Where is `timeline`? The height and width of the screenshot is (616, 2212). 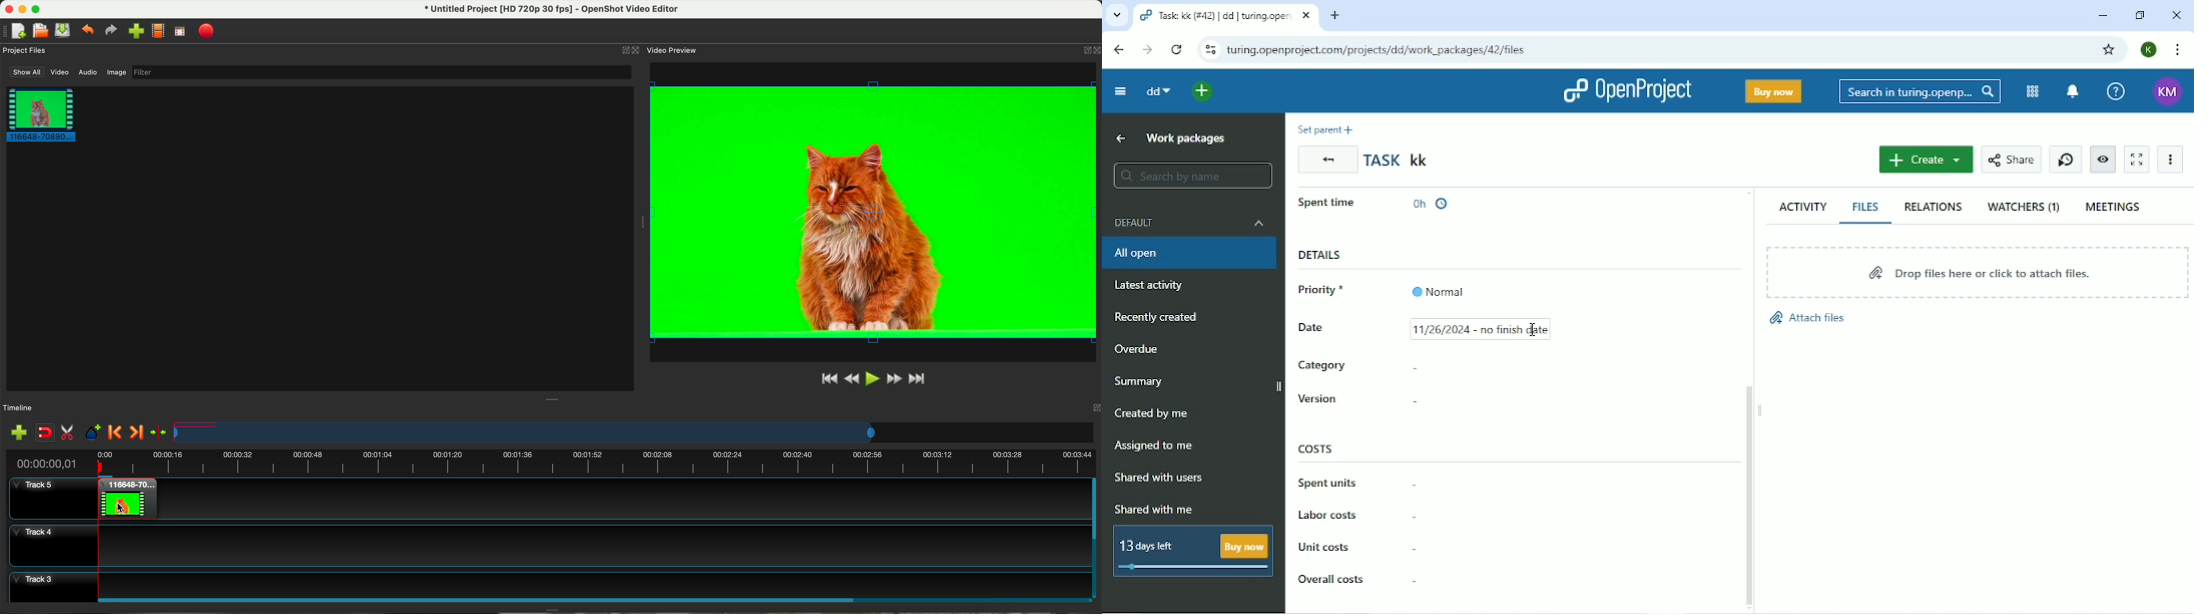
timeline is located at coordinates (19, 408).